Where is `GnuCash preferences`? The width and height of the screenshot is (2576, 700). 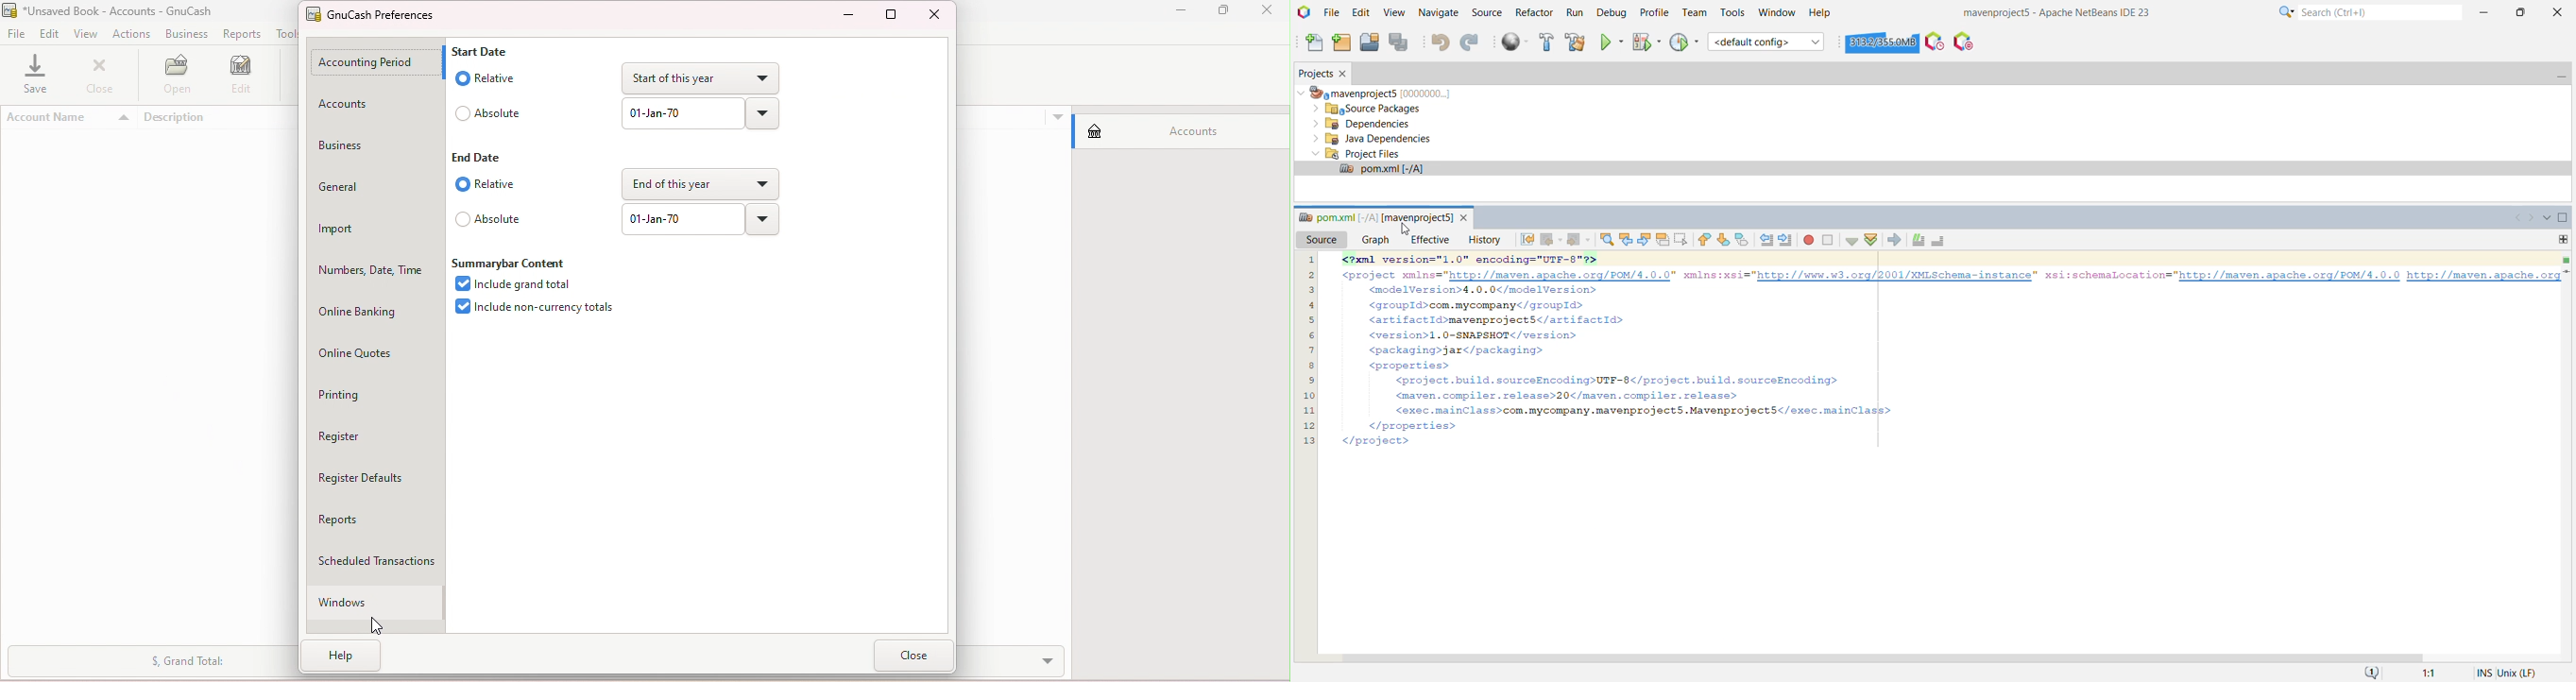 GnuCash preferences is located at coordinates (382, 16).